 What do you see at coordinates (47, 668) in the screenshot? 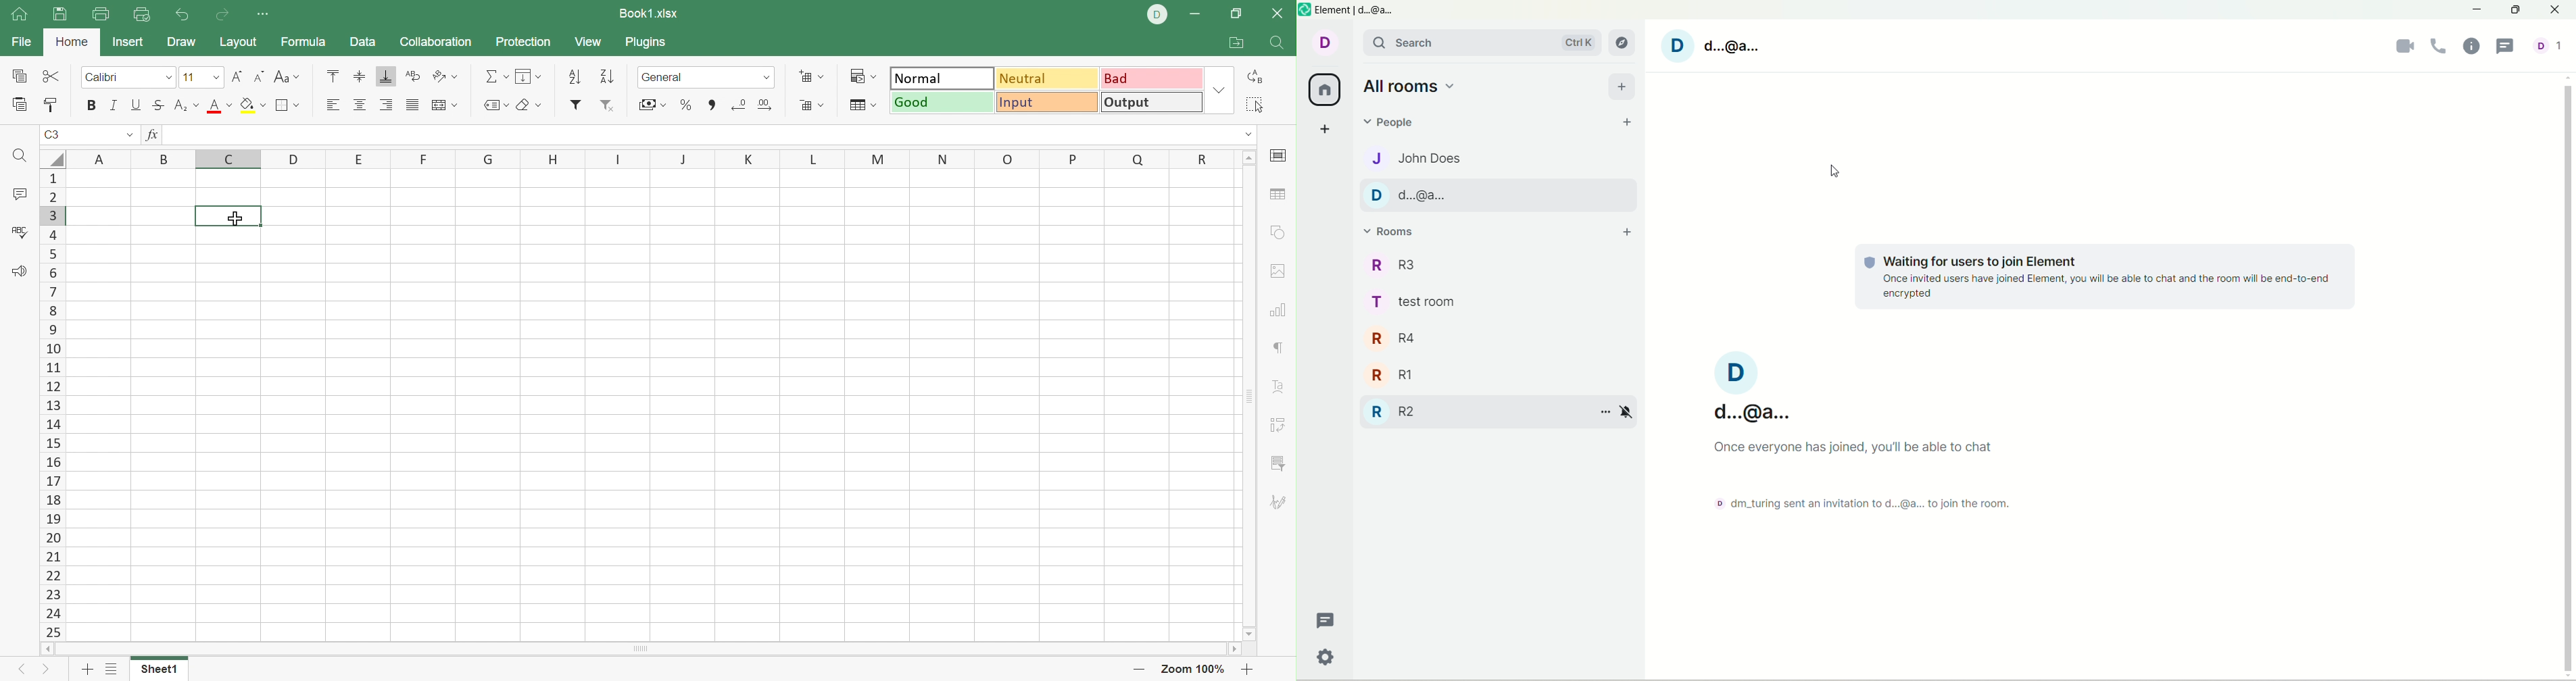
I see `Next` at bounding box center [47, 668].